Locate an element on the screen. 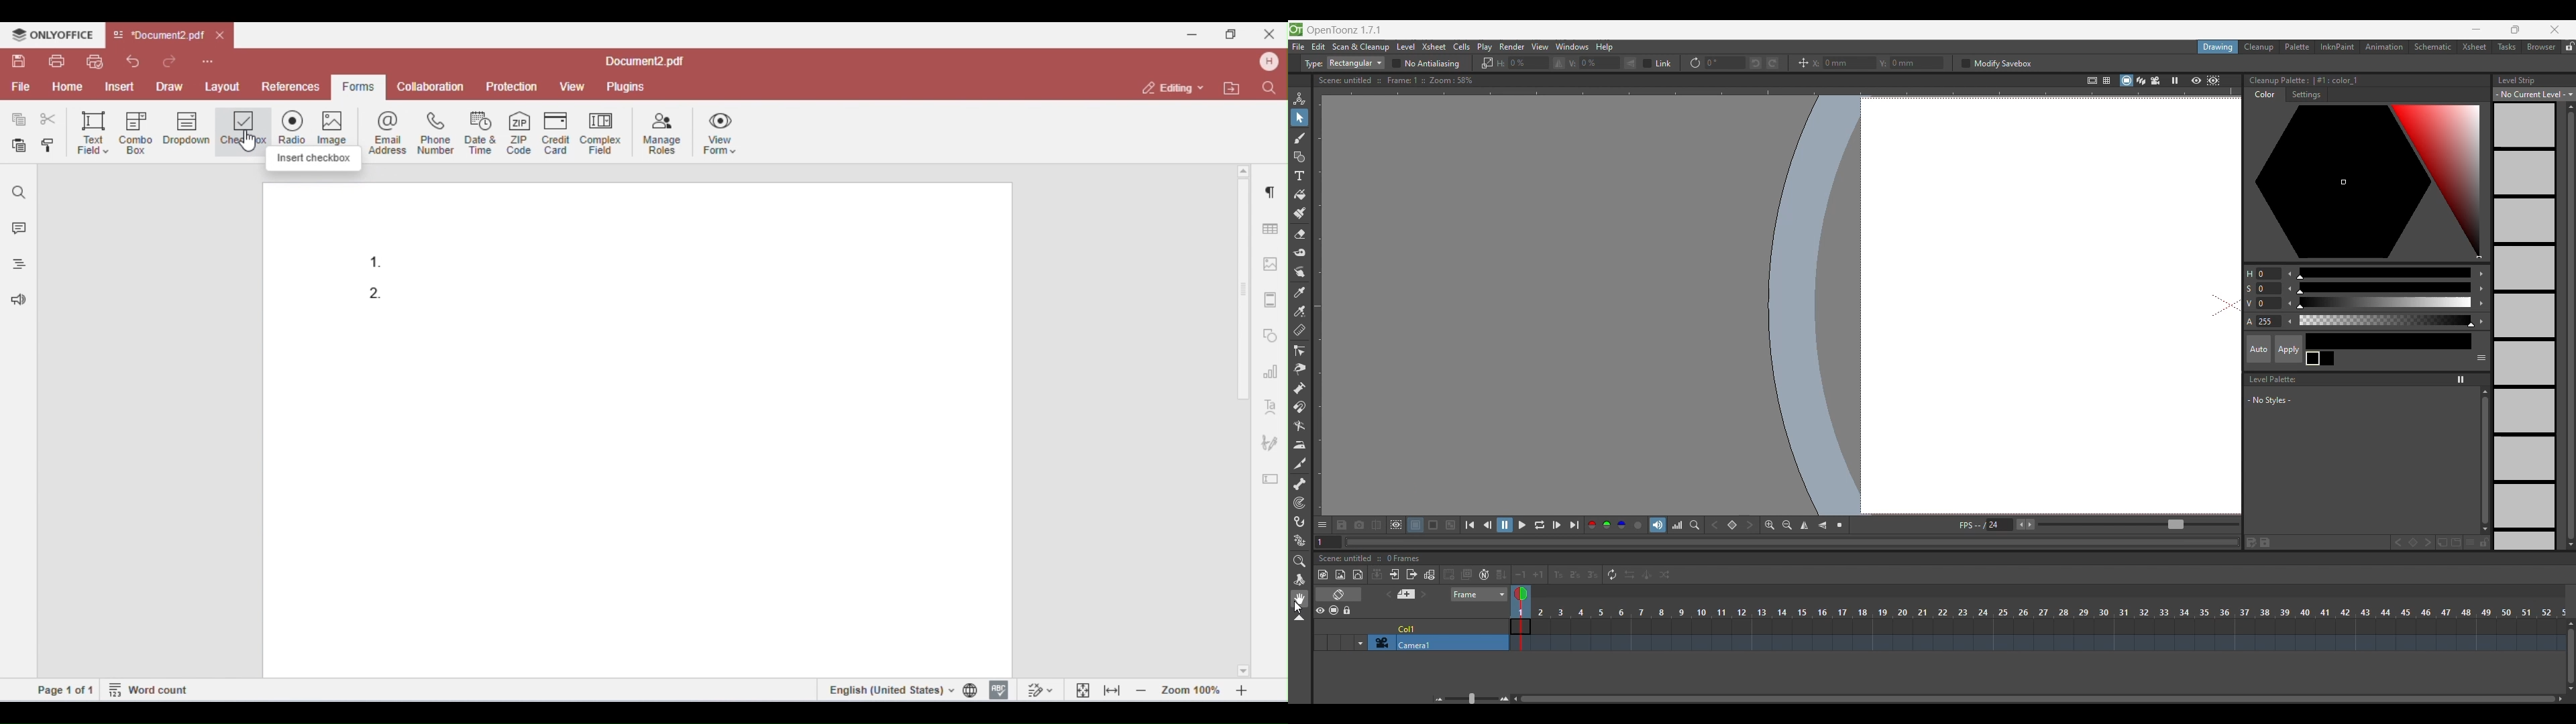 The image size is (2576, 728). Software logo is located at coordinates (1297, 29).